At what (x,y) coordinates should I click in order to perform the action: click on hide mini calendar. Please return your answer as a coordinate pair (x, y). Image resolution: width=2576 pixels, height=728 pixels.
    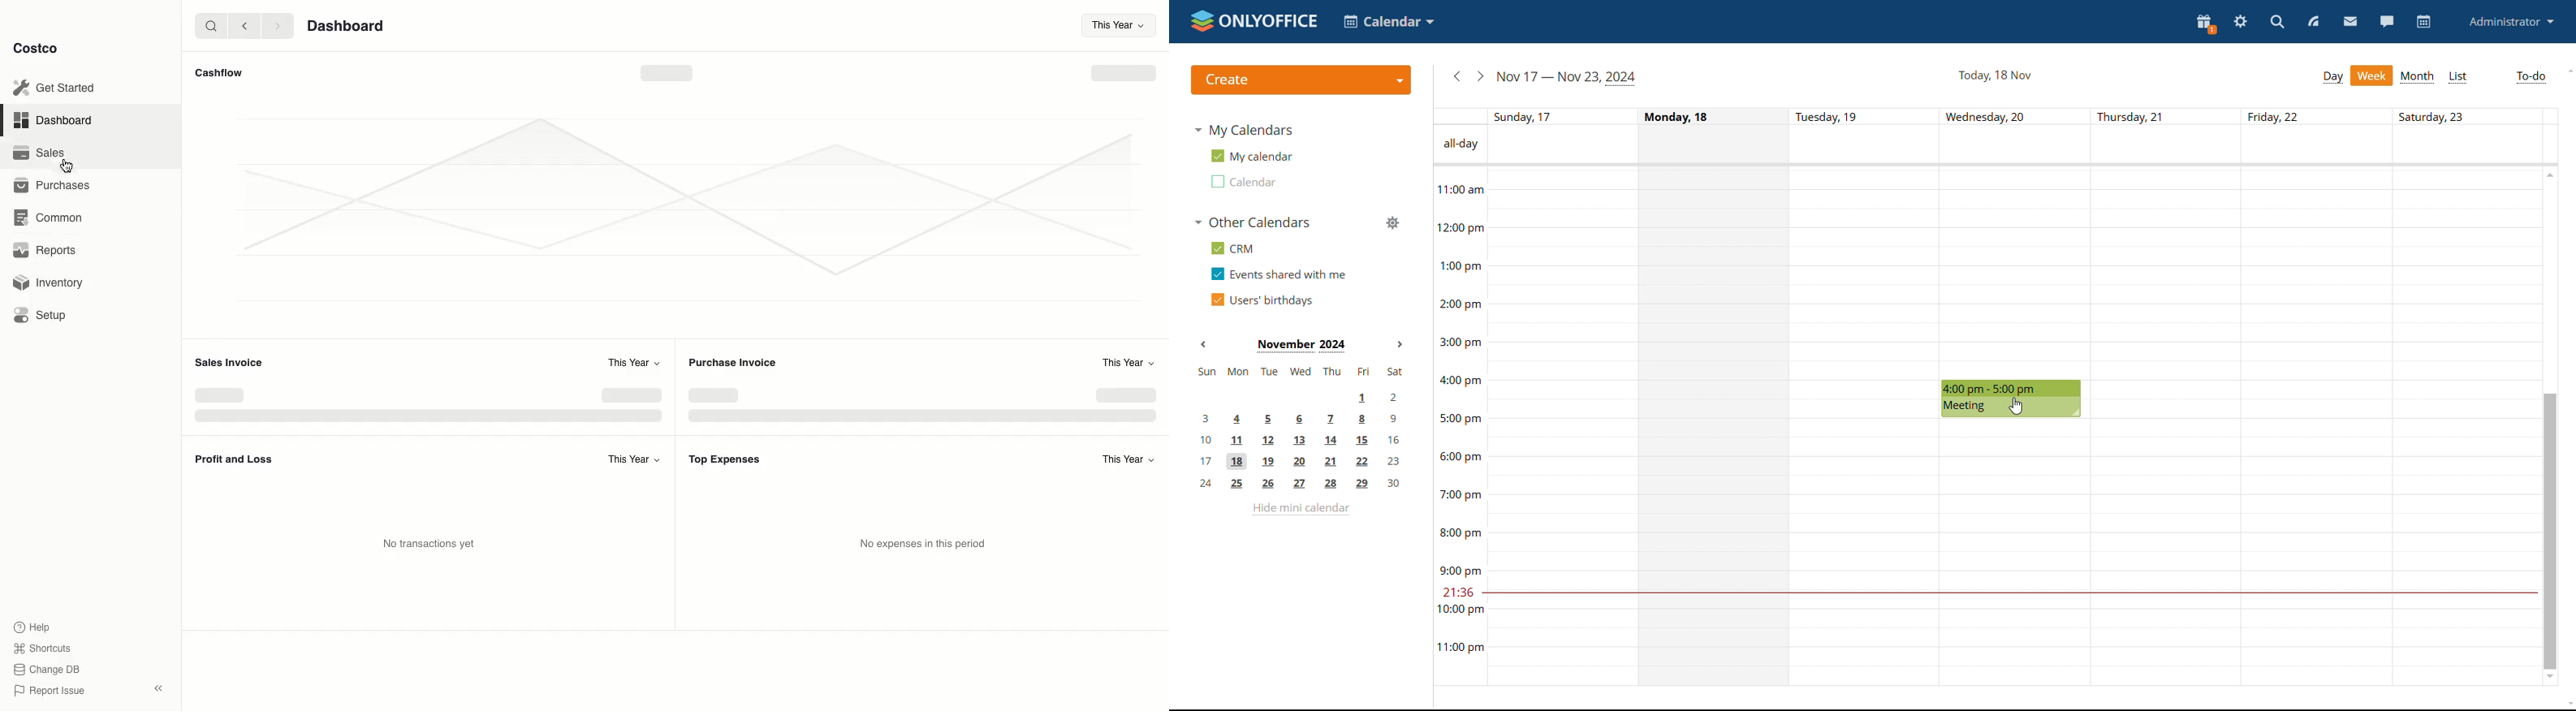
    Looking at the image, I should click on (1301, 509).